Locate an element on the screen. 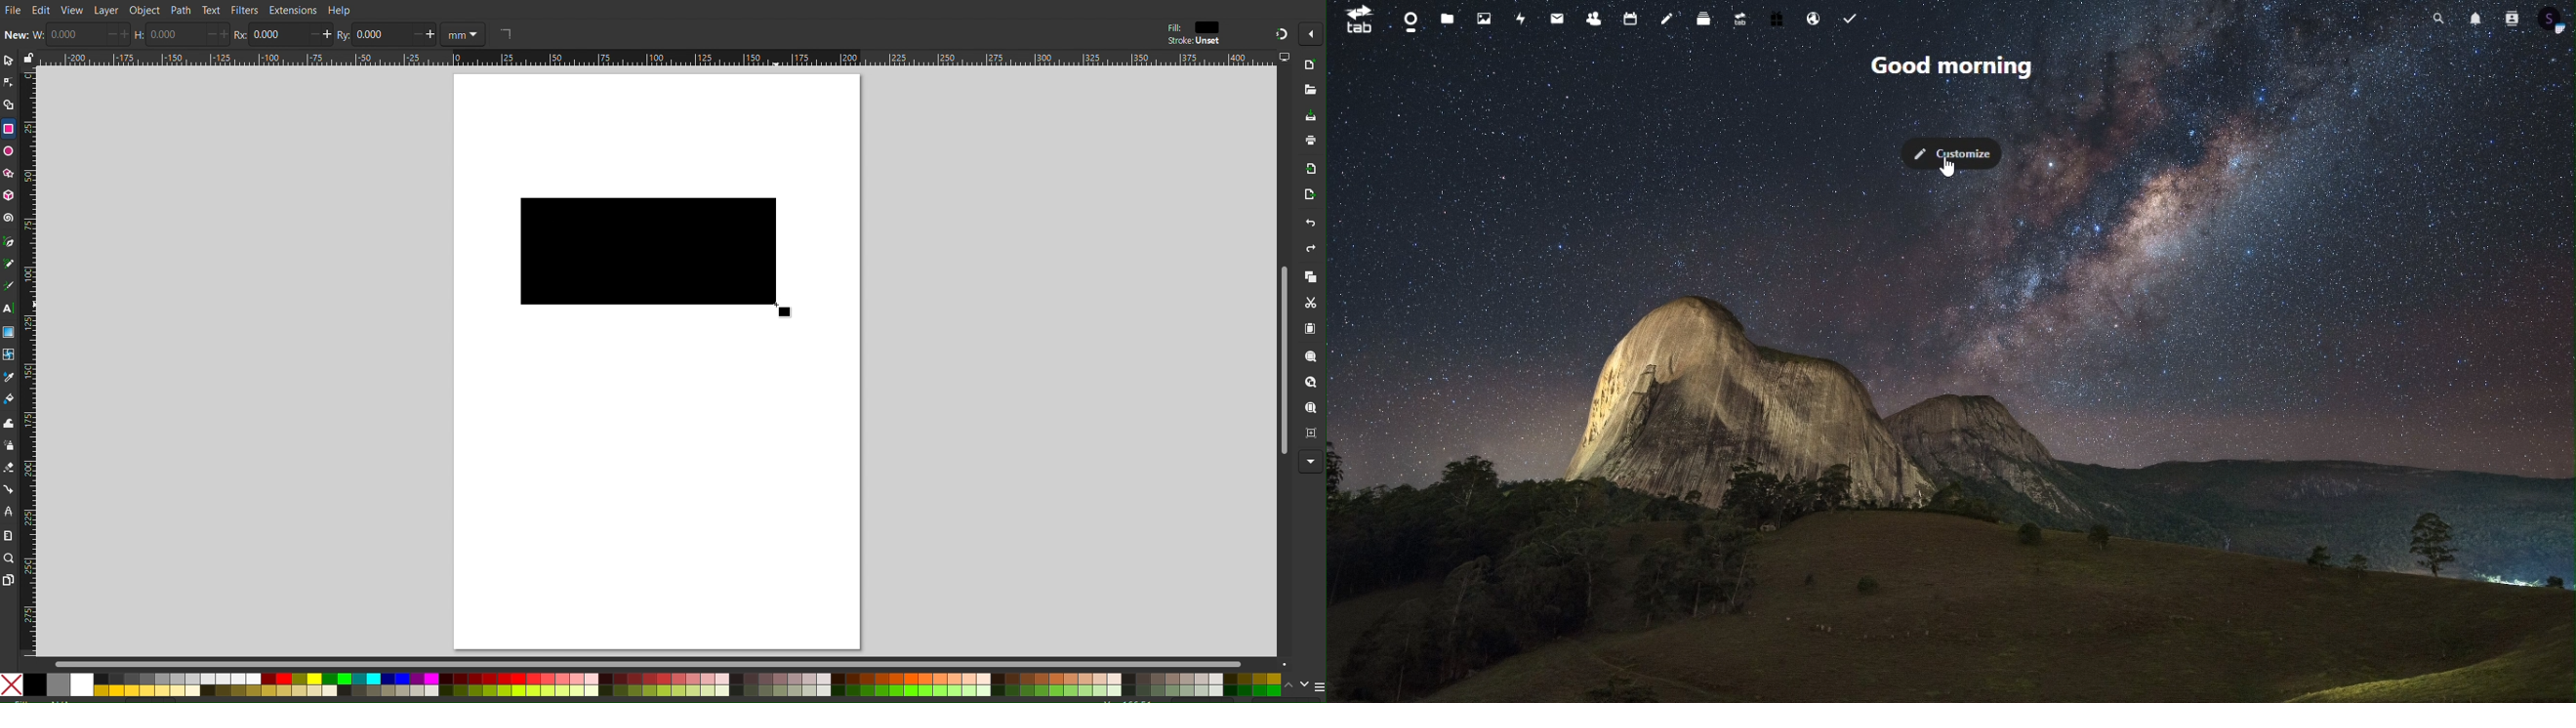 The image size is (2576, 728). Pages is located at coordinates (8, 579).